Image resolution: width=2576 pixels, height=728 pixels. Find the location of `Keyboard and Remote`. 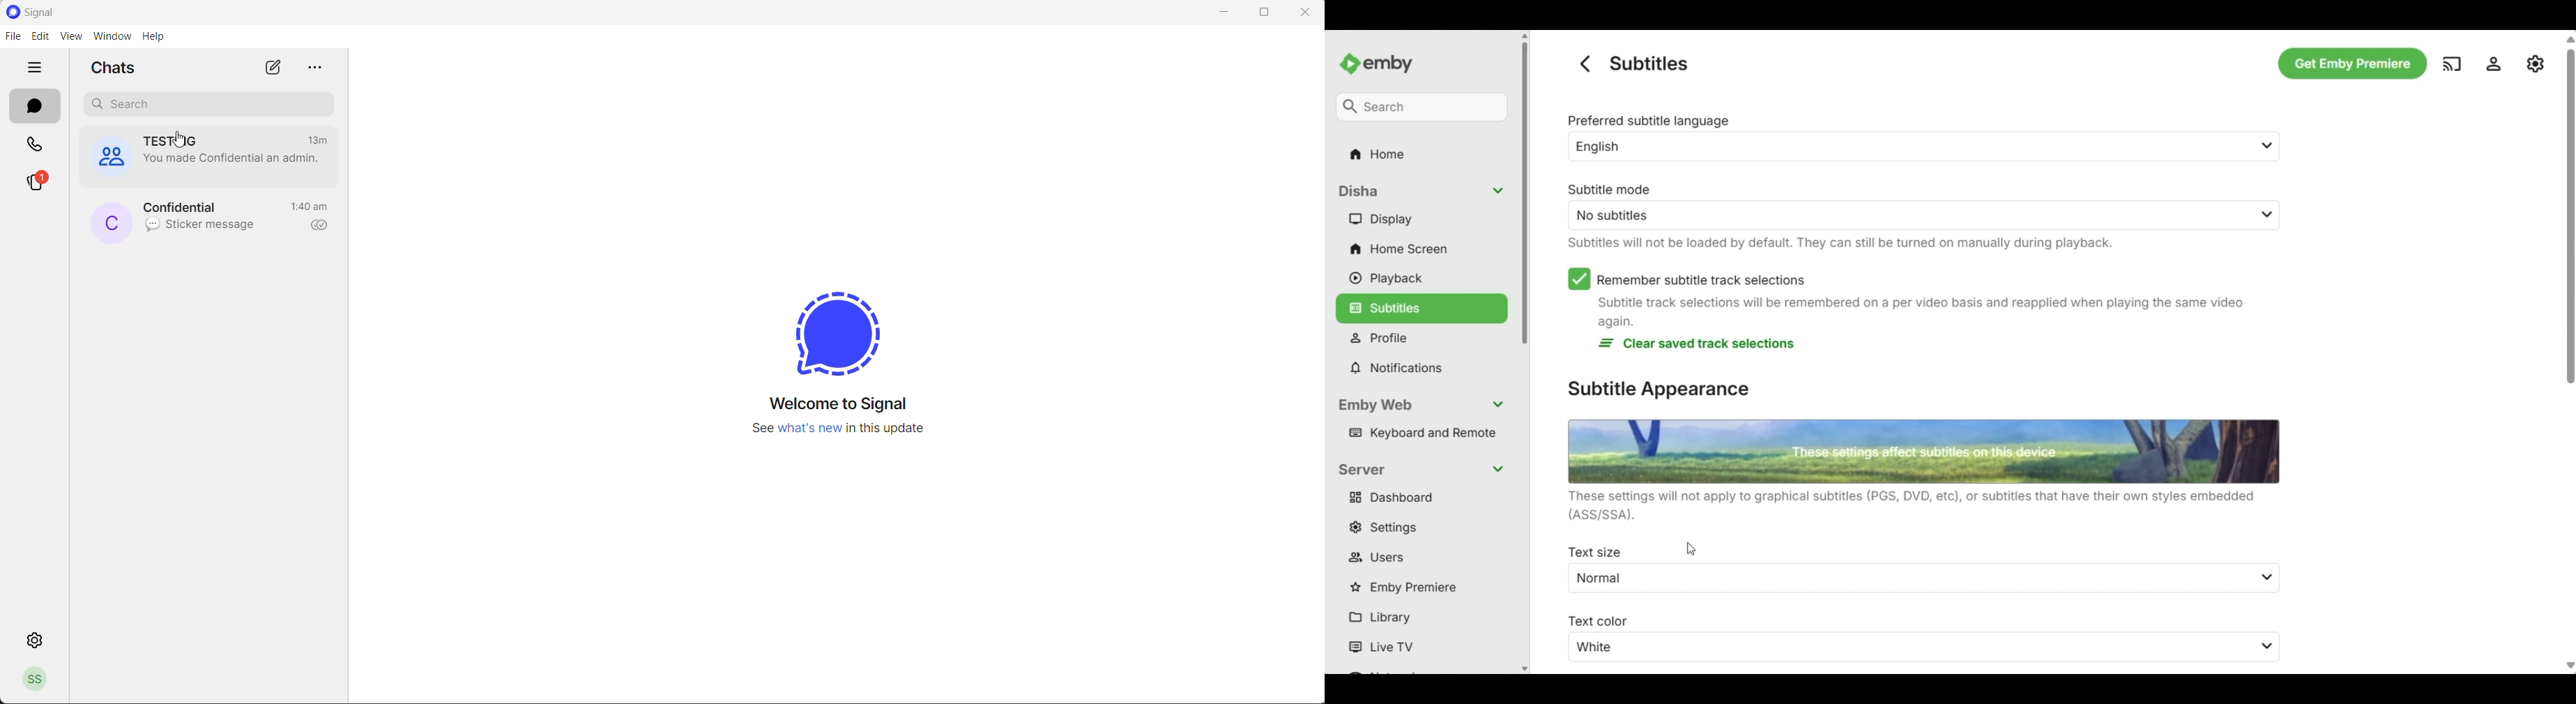

Keyboard and Remote is located at coordinates (1425, 433).